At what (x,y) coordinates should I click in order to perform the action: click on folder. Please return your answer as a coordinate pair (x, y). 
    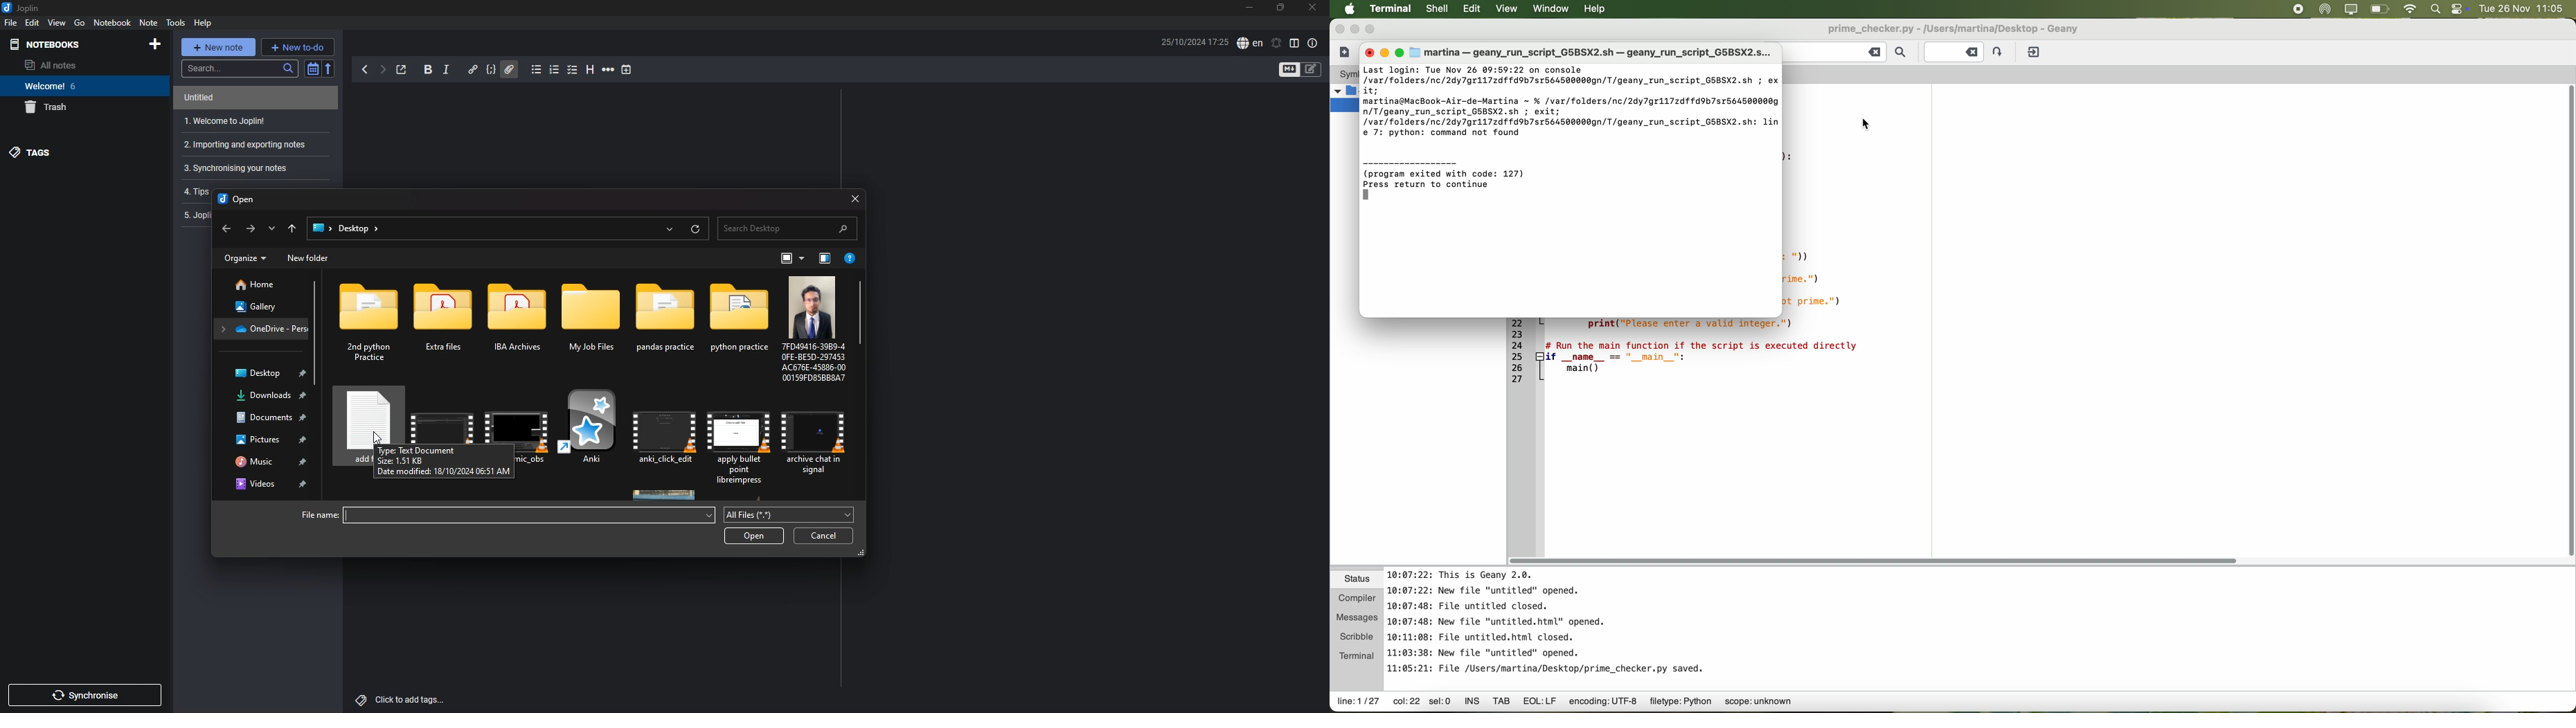
    Looking at the image, I should click on (593, 325).